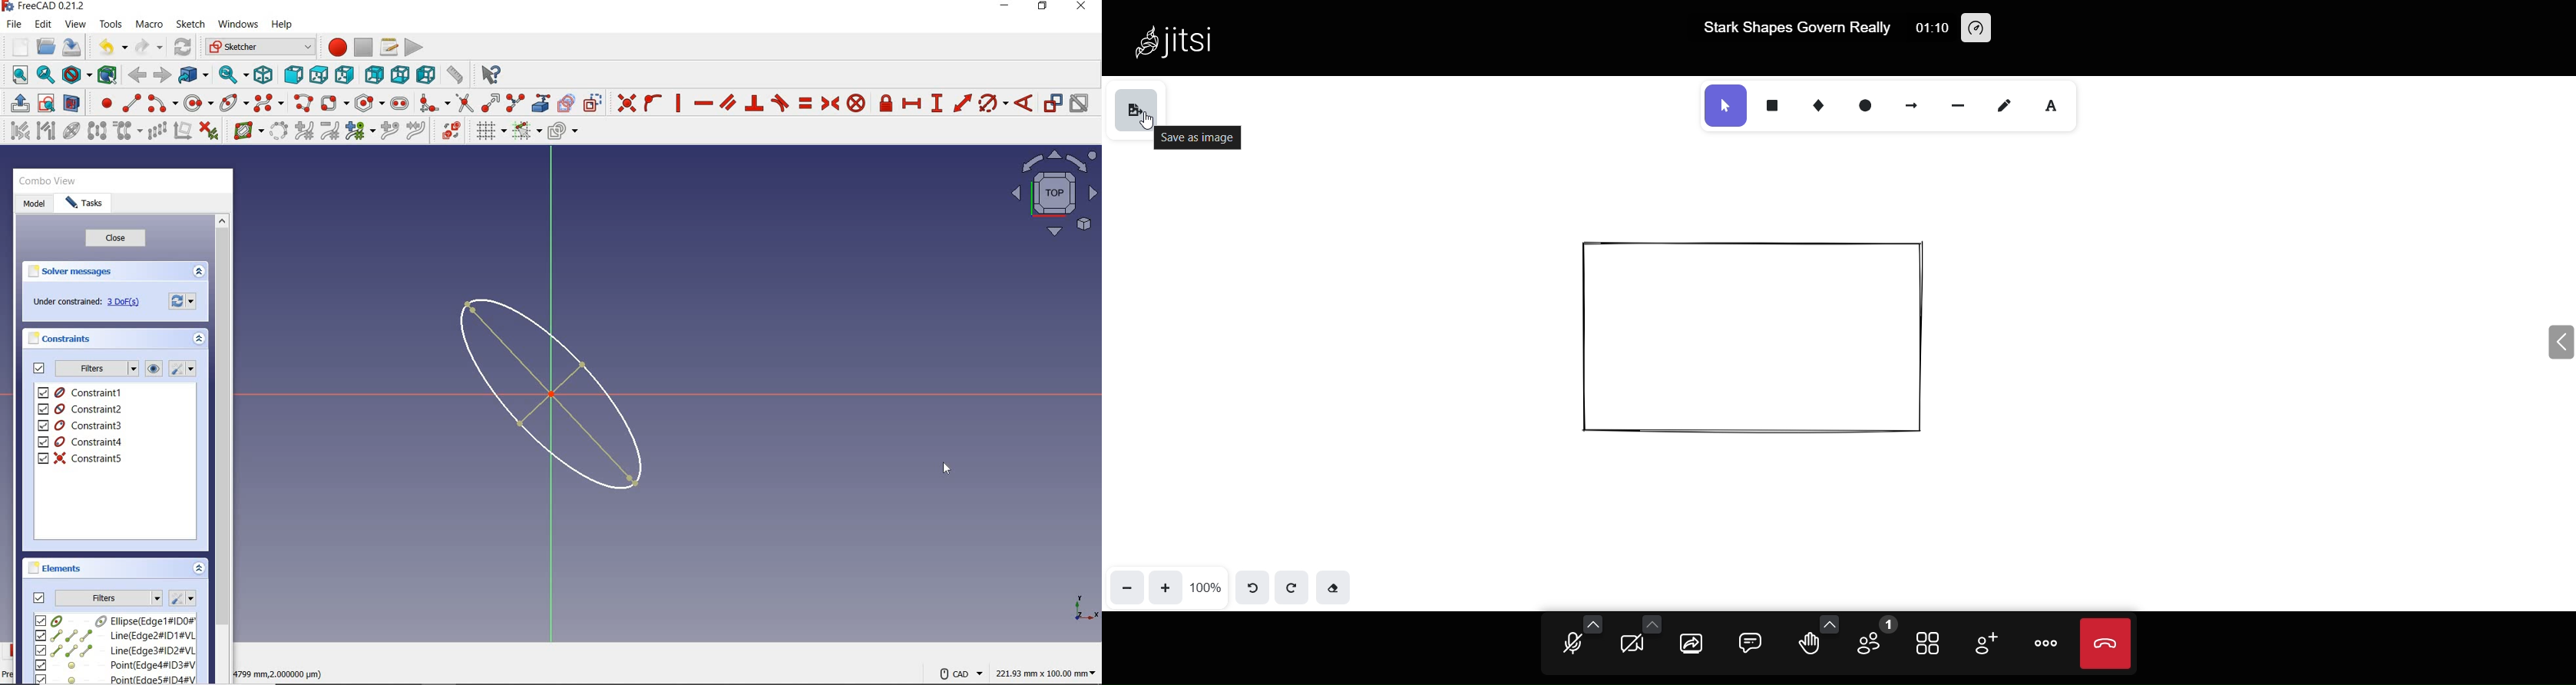 The image size is (2576, 700). What do you see at coordinates (16, 130) in the screenshot?
I see `select associated constraint` at bounding box center [16, 130].